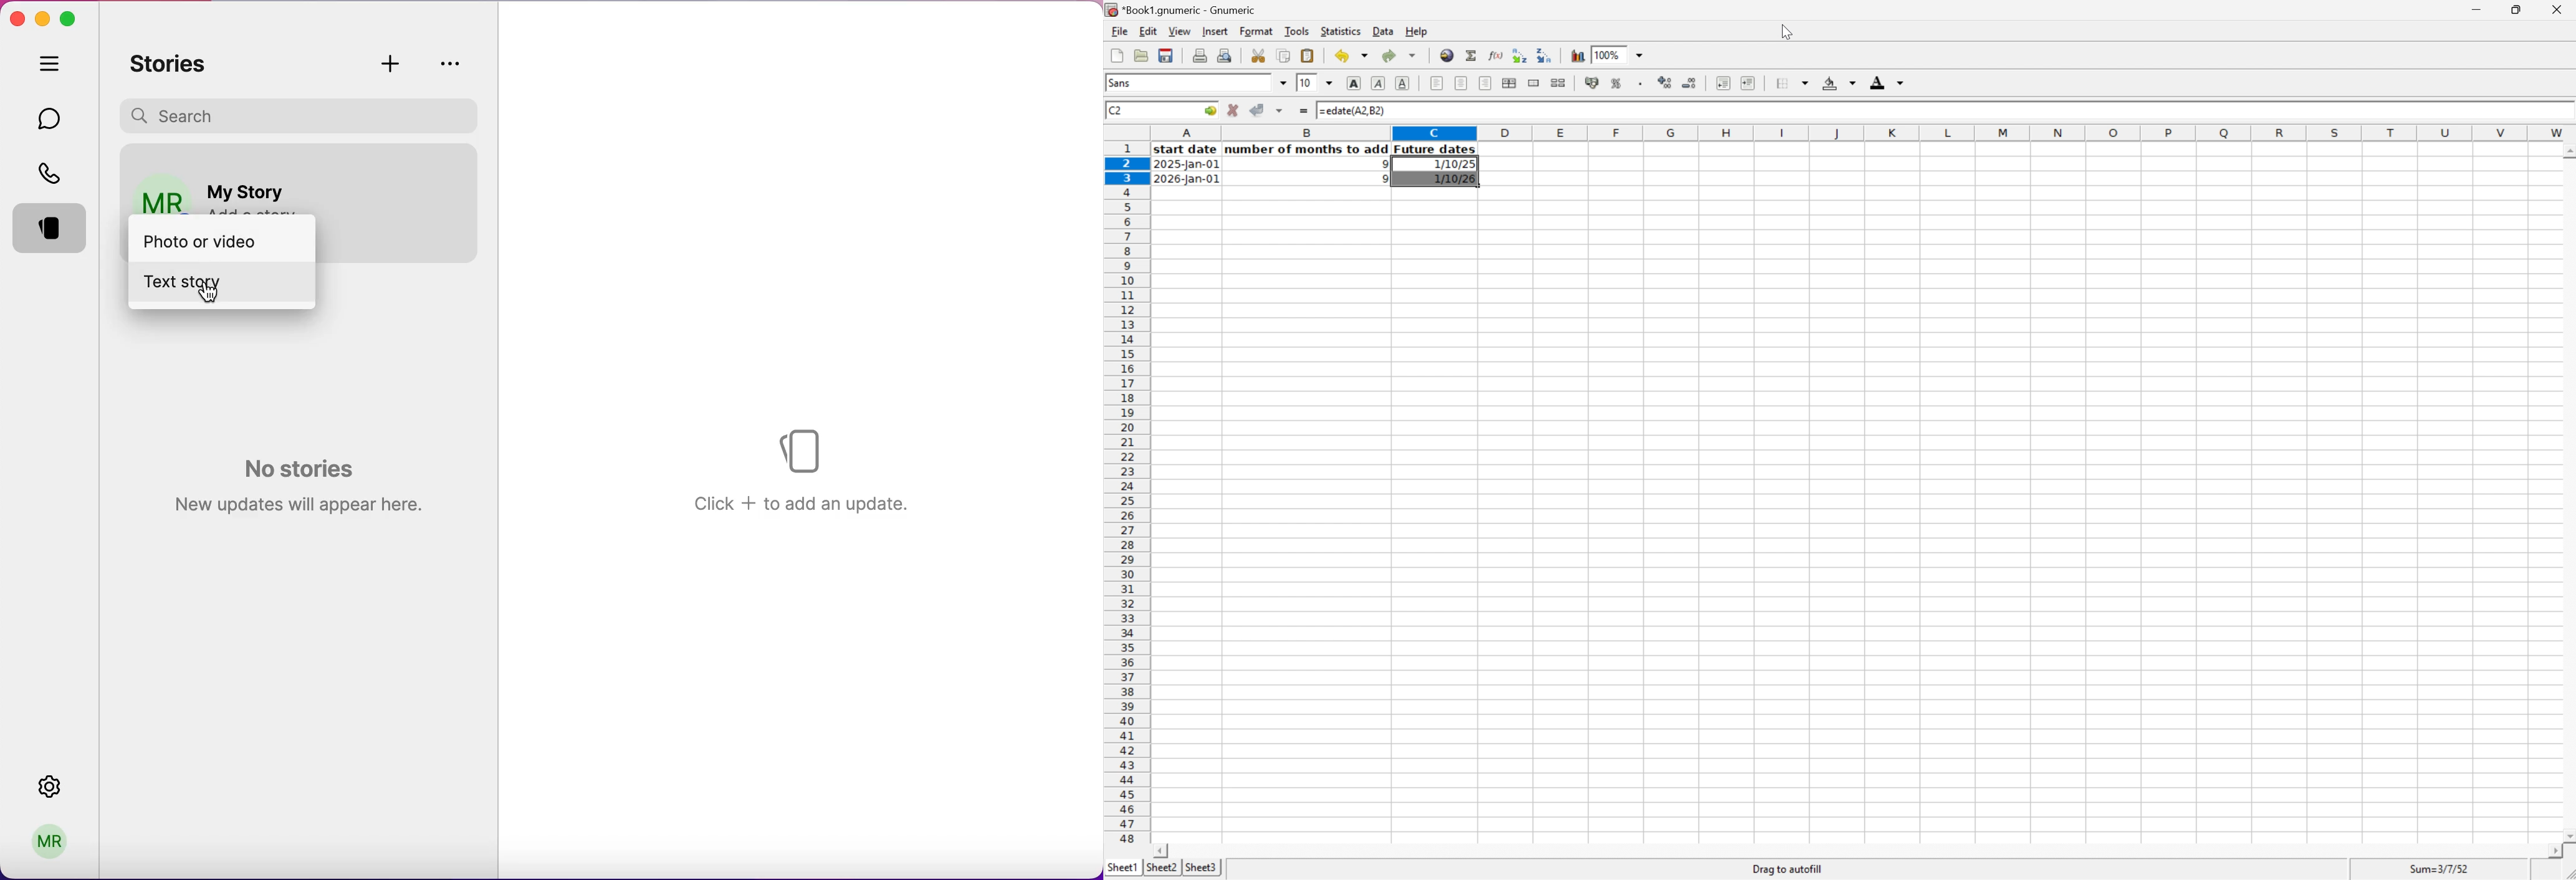  Describe the element at coordinates (1379, 83) in the screenshot. I see `Italic` at that location.